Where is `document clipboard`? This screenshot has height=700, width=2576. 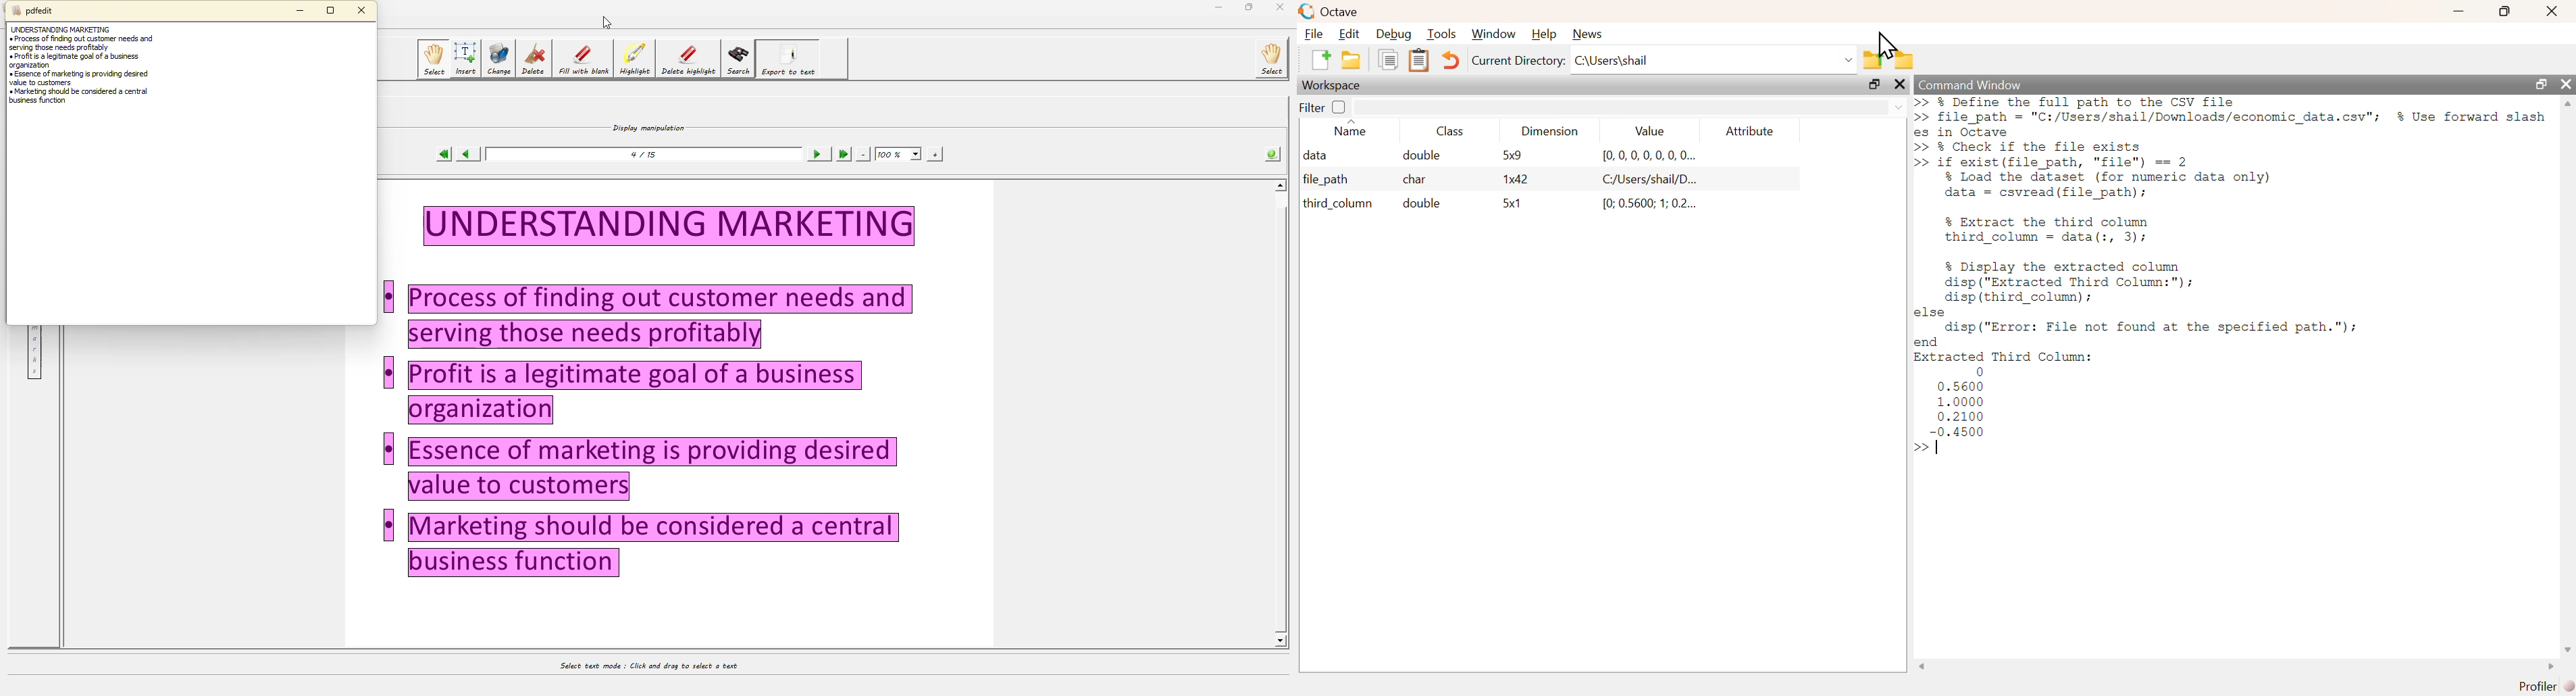 document clipboard is located at coordinates (1421, 61).